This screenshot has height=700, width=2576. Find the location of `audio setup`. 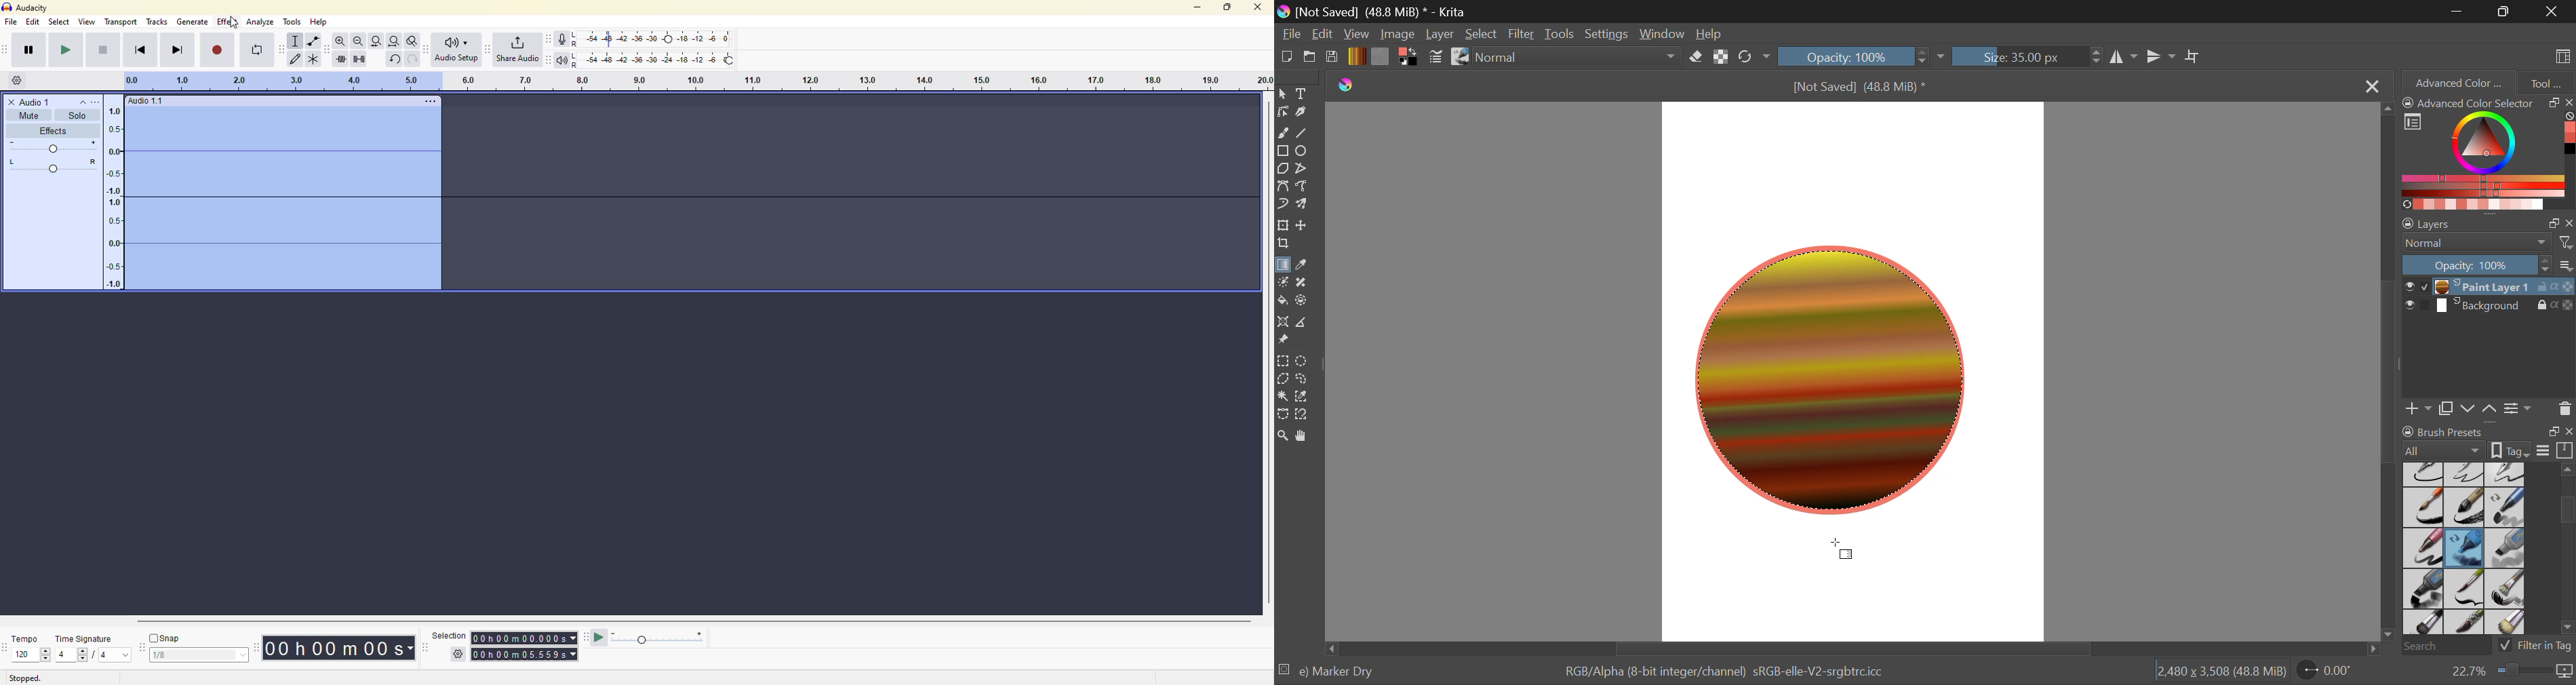

audio setup is located at coordinates (457, 49).